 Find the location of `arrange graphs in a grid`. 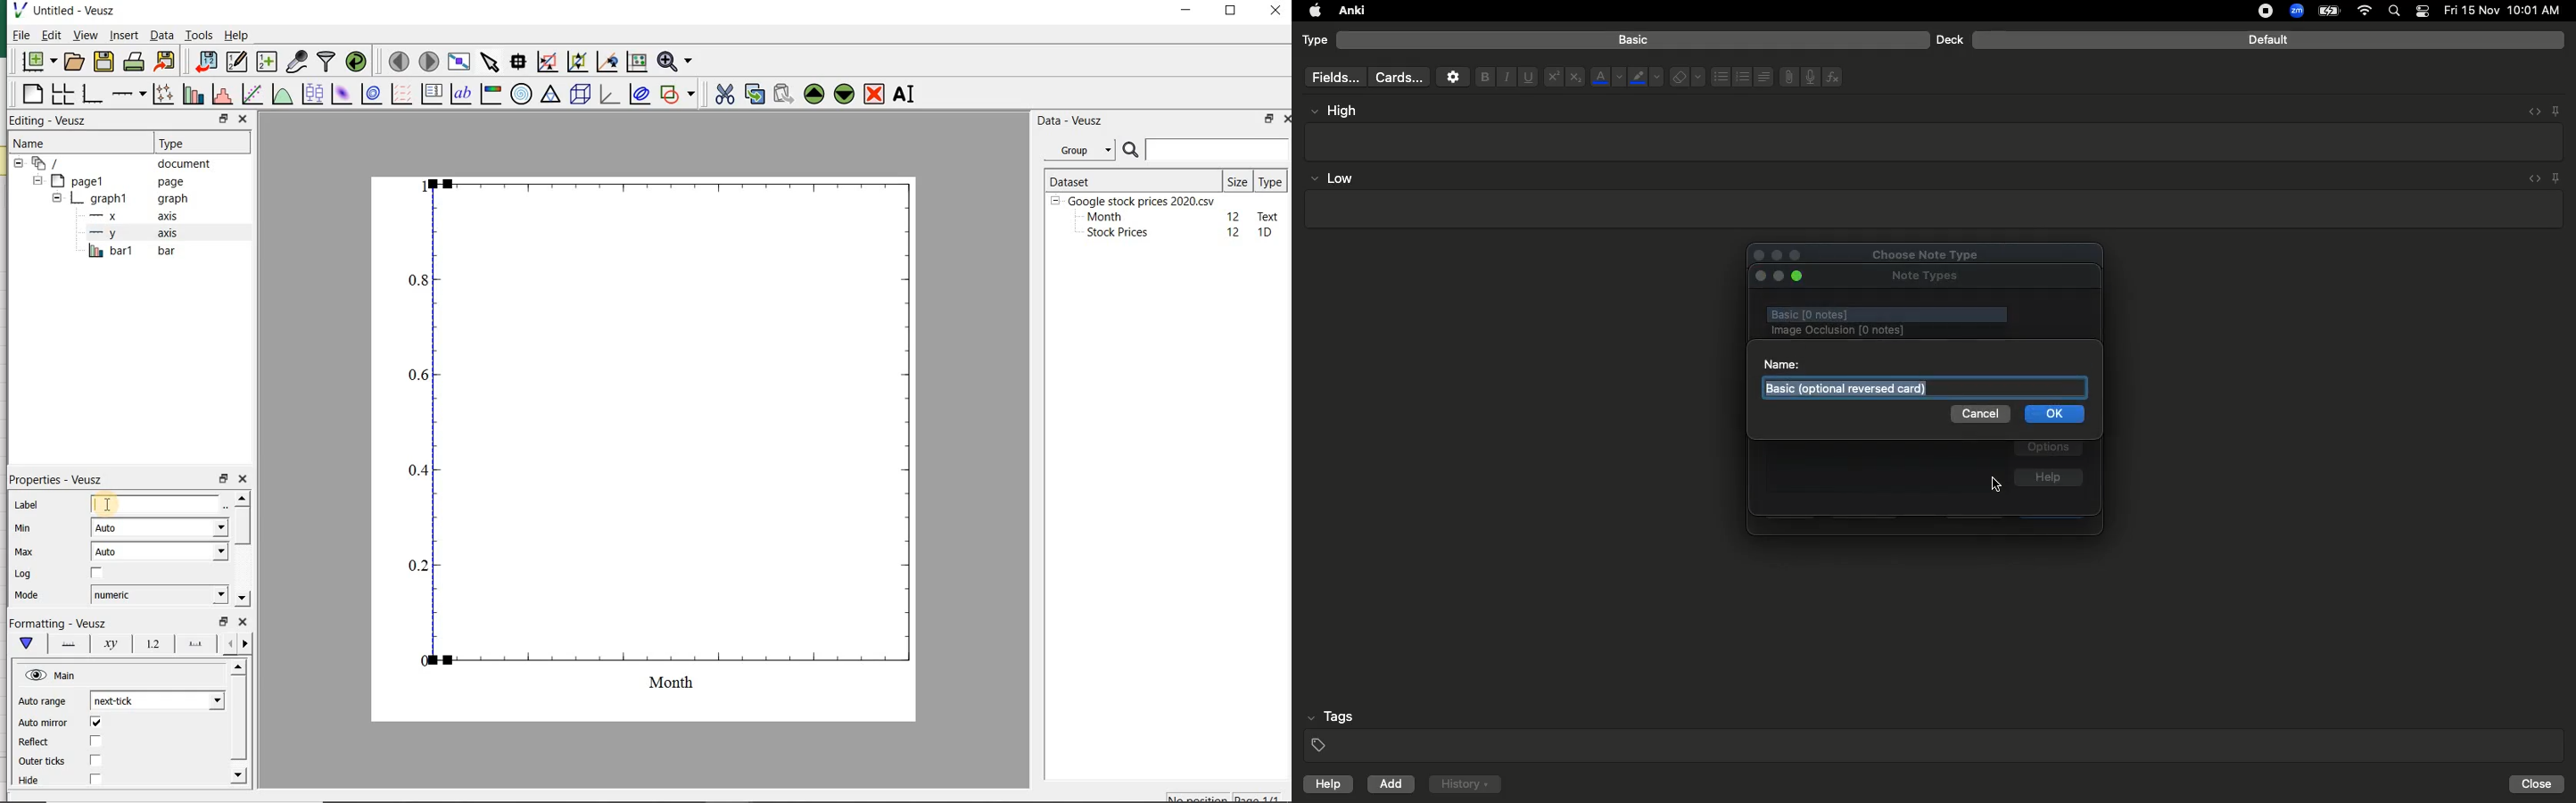

arrange graphs in a grid is located at coordinates (61, 95).